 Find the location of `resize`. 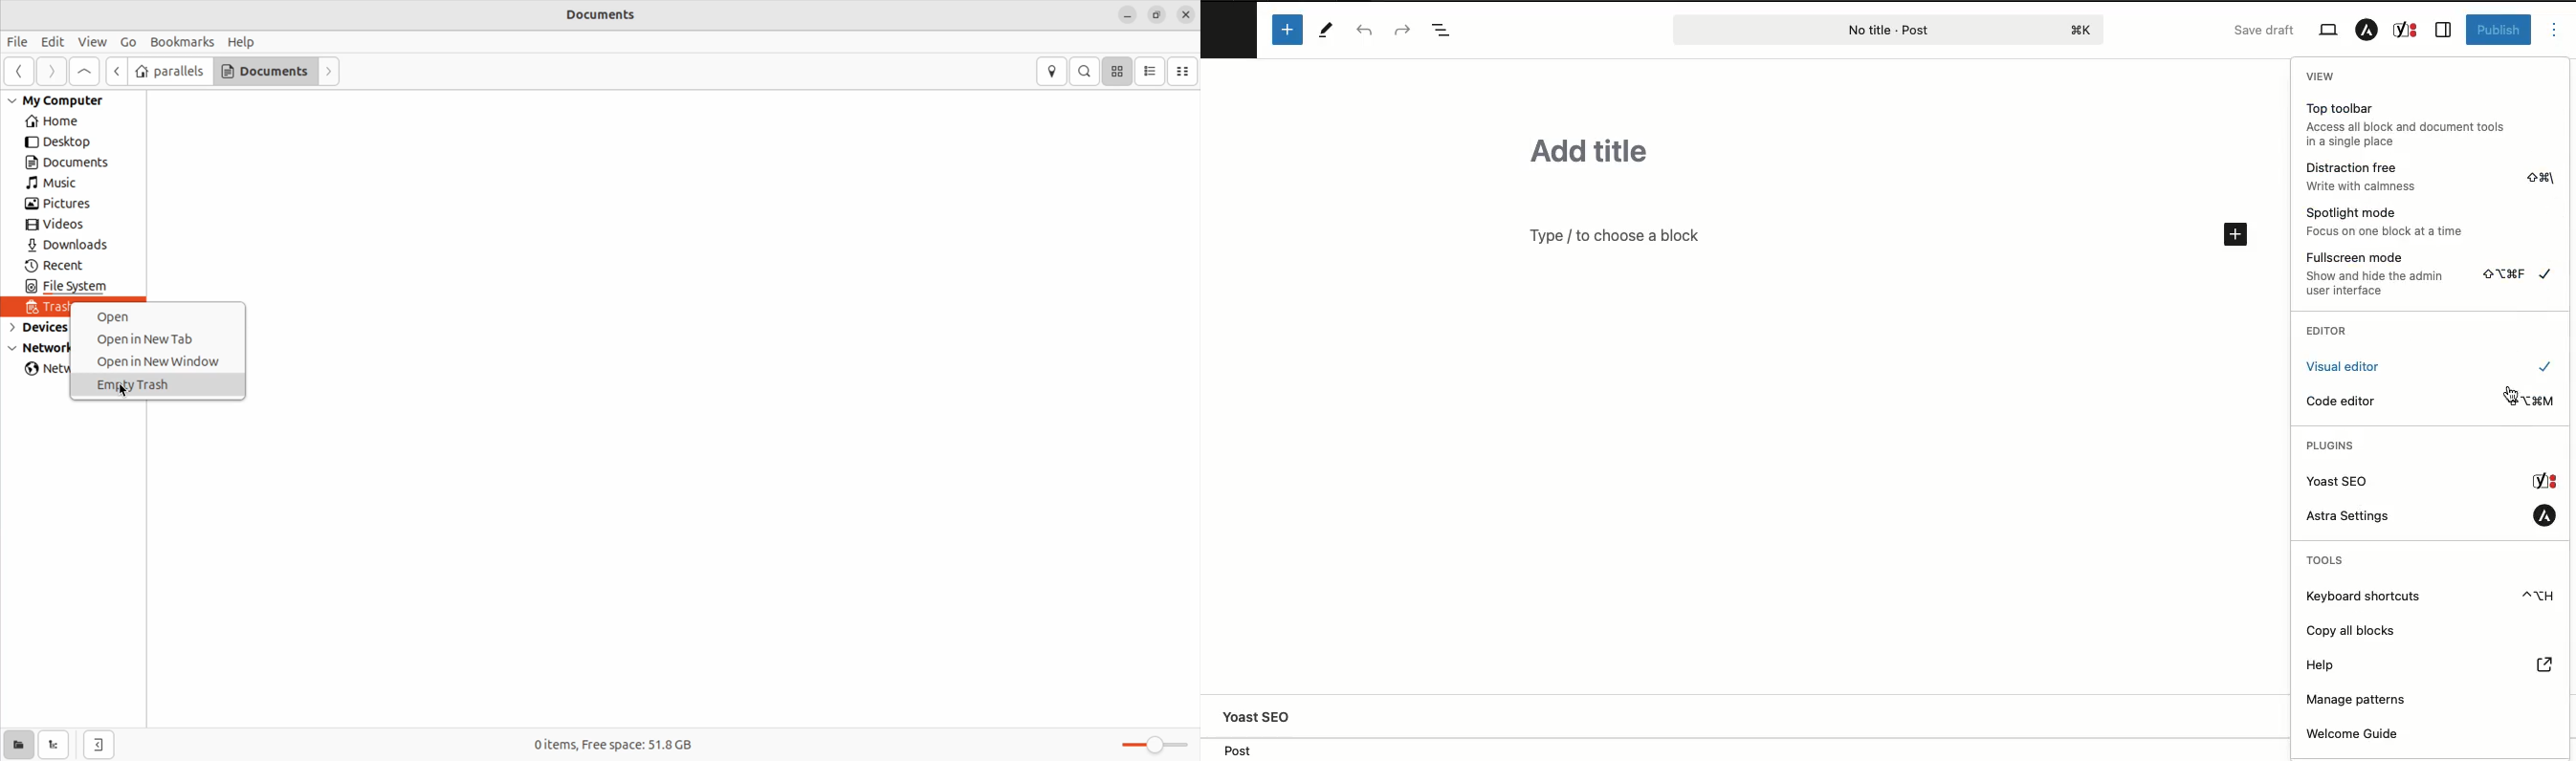

resize is located at coordinates (1157, 15).